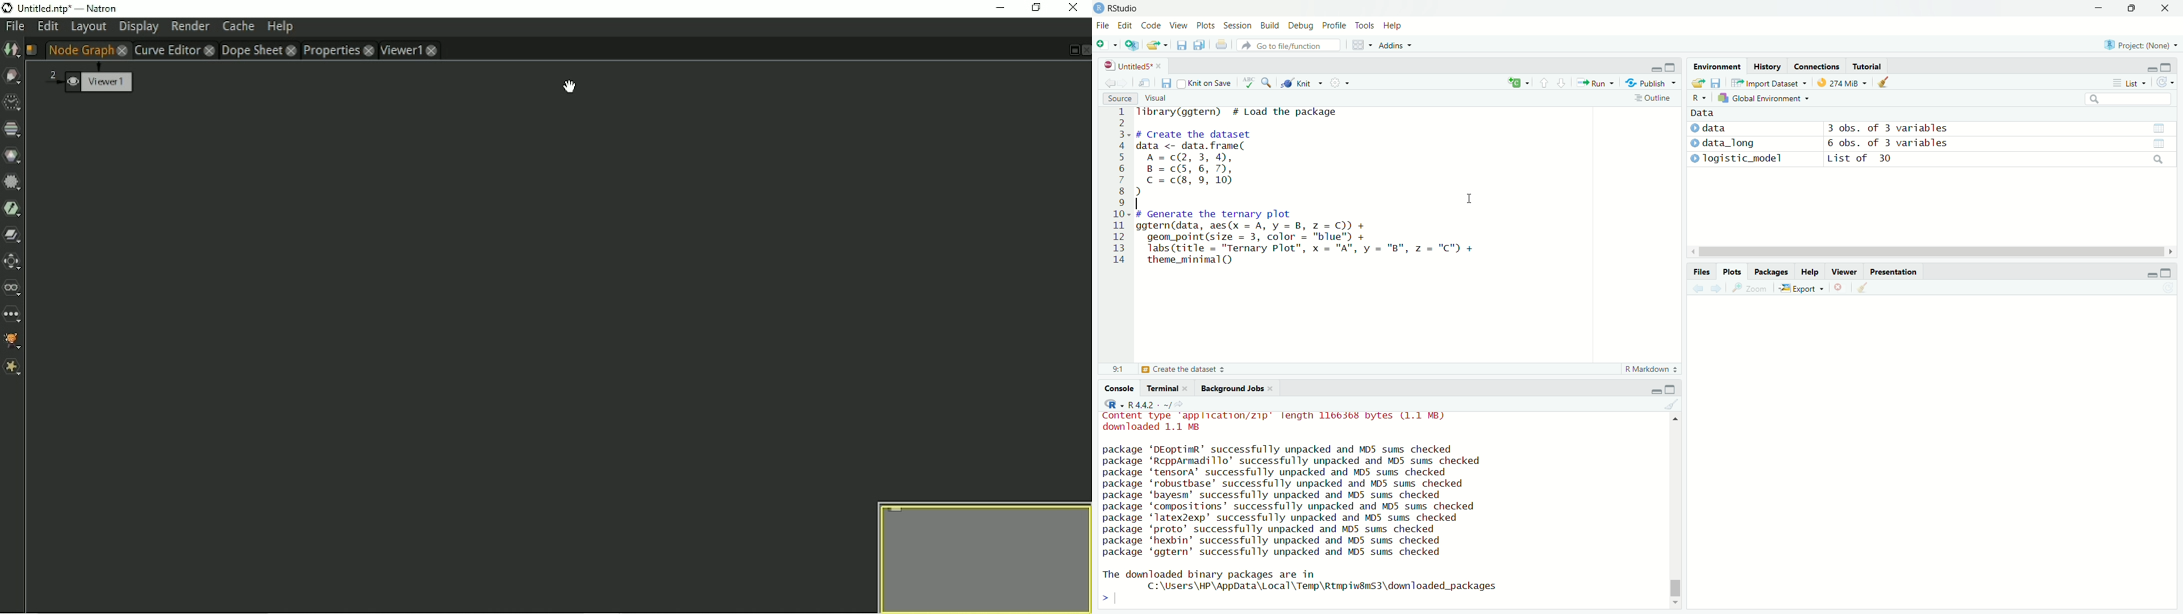 Image resolution: width=2184 pixels, height=616 pixels. What do you see at coordinates (1766, 82) in the screenshot?
I see `Import Dataset` at bounding box center [1766, 82].